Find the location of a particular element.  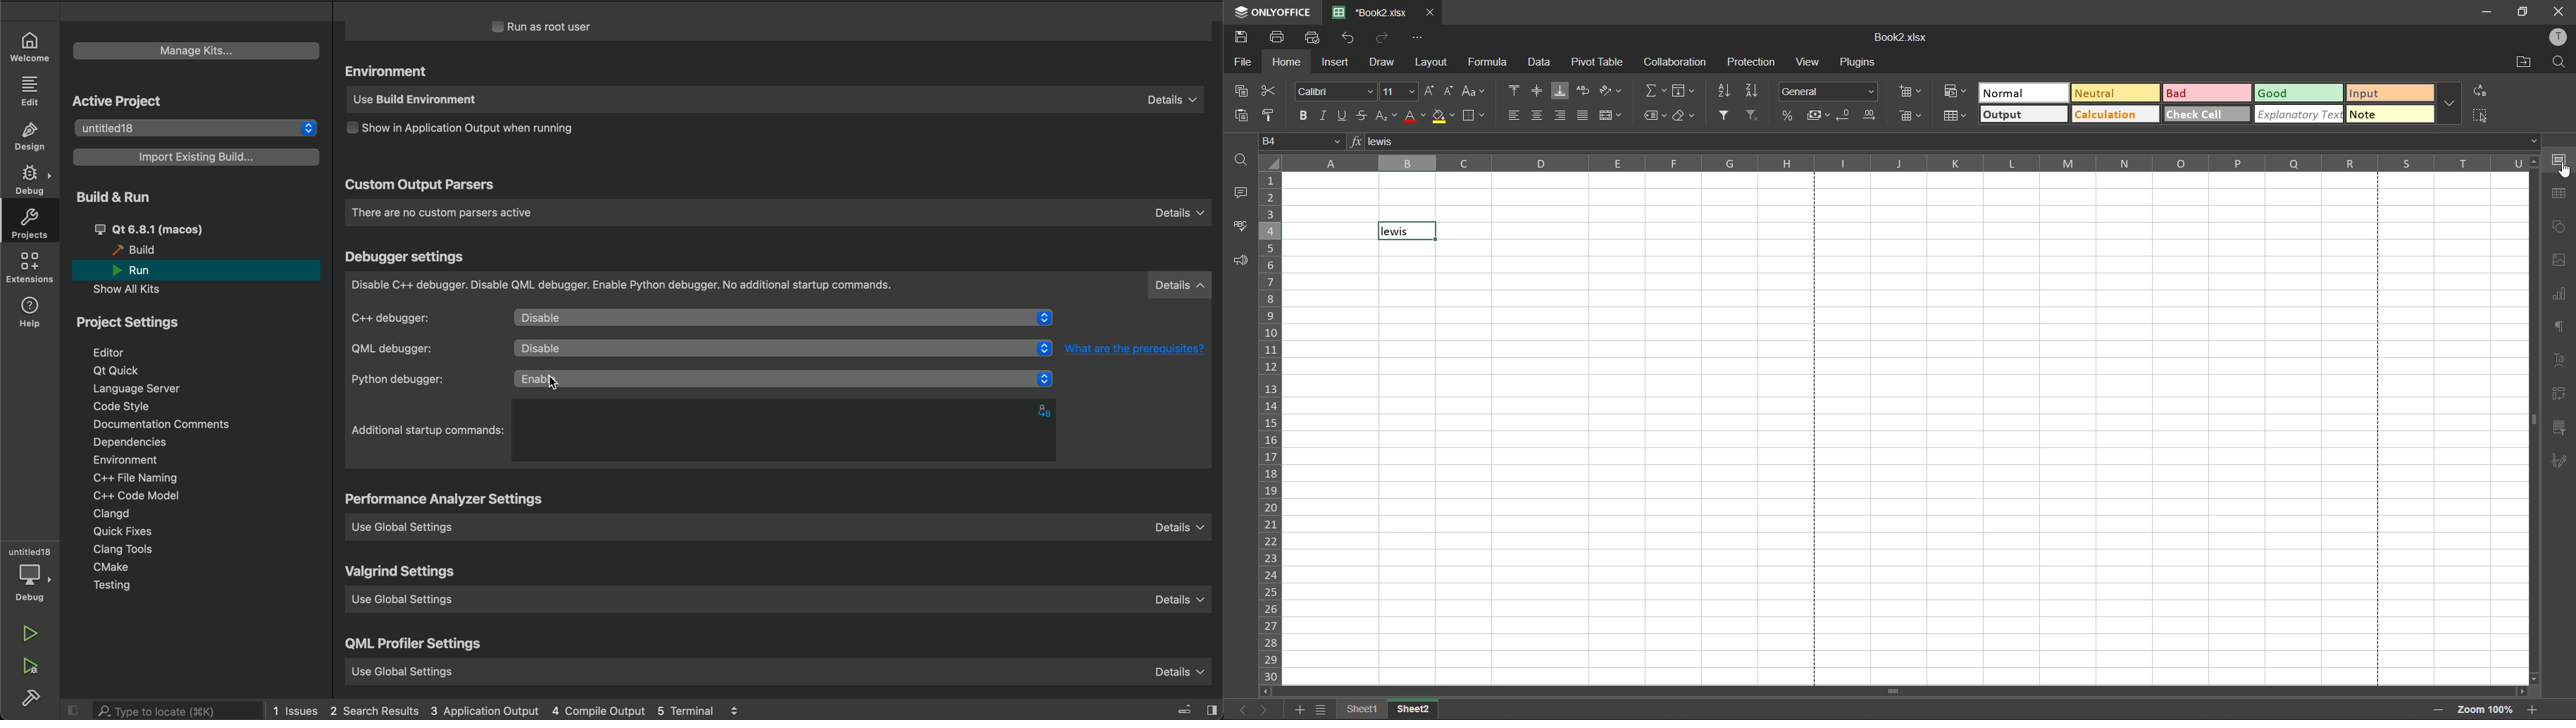

move left is located at coordinates (1267, 690).